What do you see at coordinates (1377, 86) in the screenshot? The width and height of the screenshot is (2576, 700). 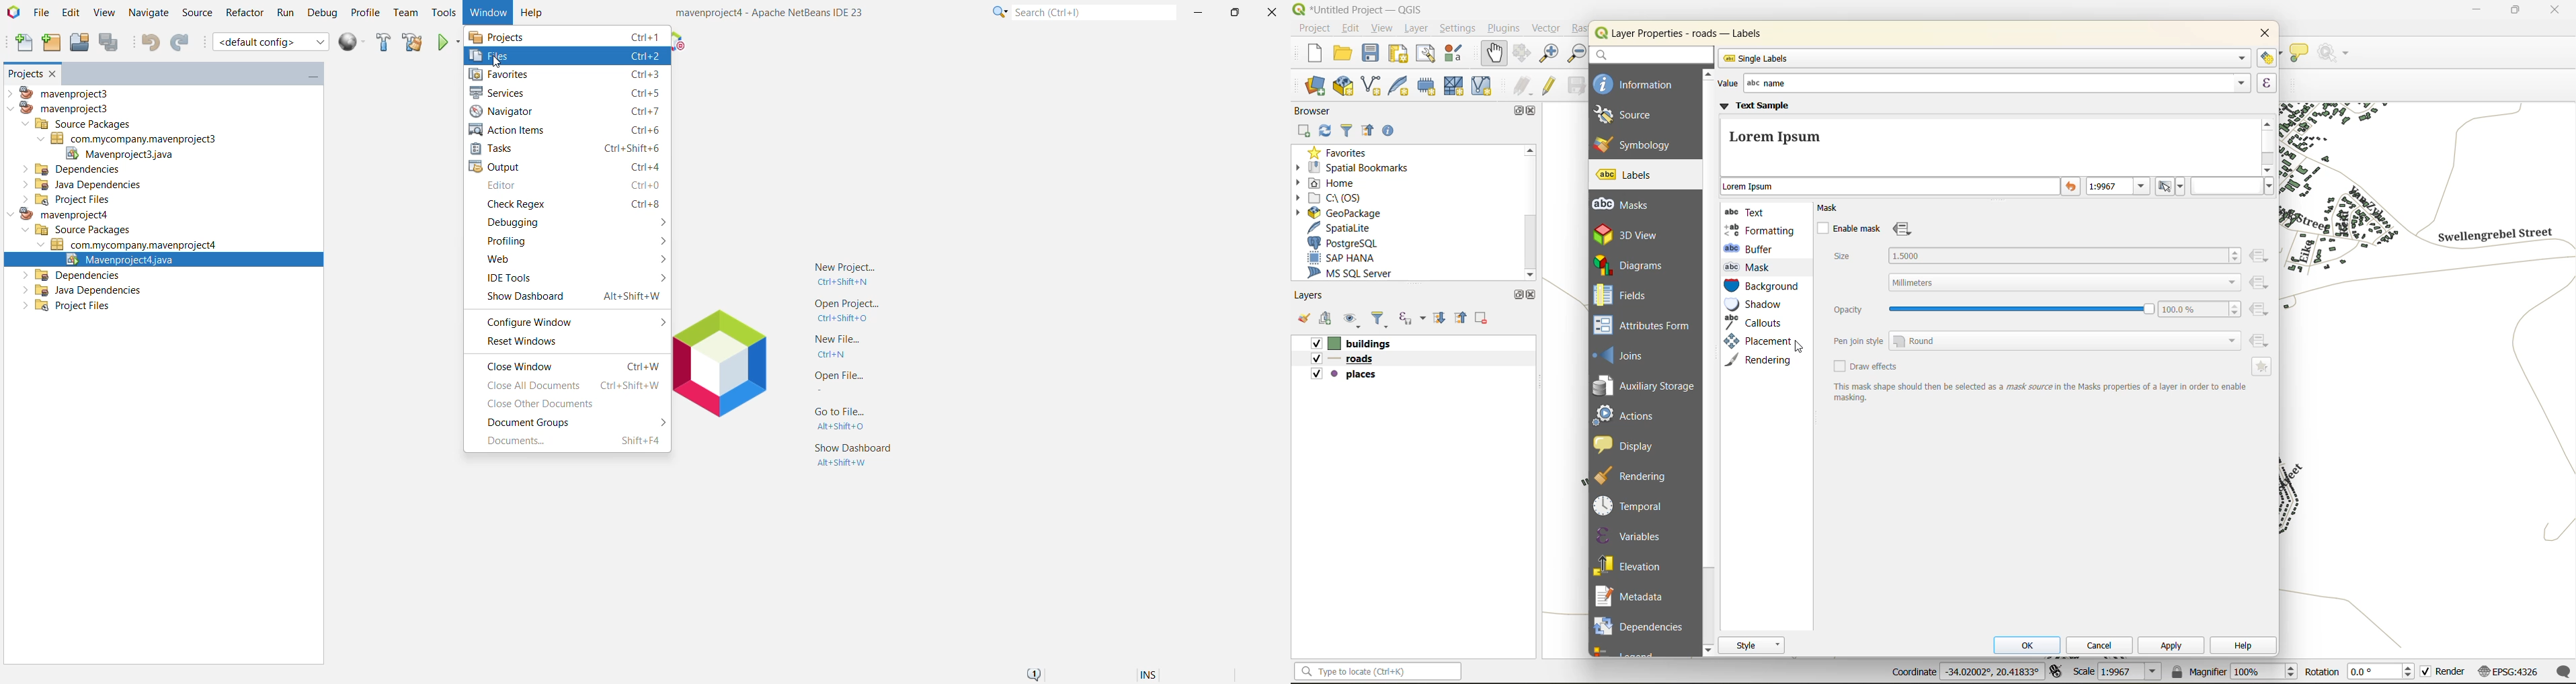 I see `new shapefile layer` at bounding box center [1377, 86].